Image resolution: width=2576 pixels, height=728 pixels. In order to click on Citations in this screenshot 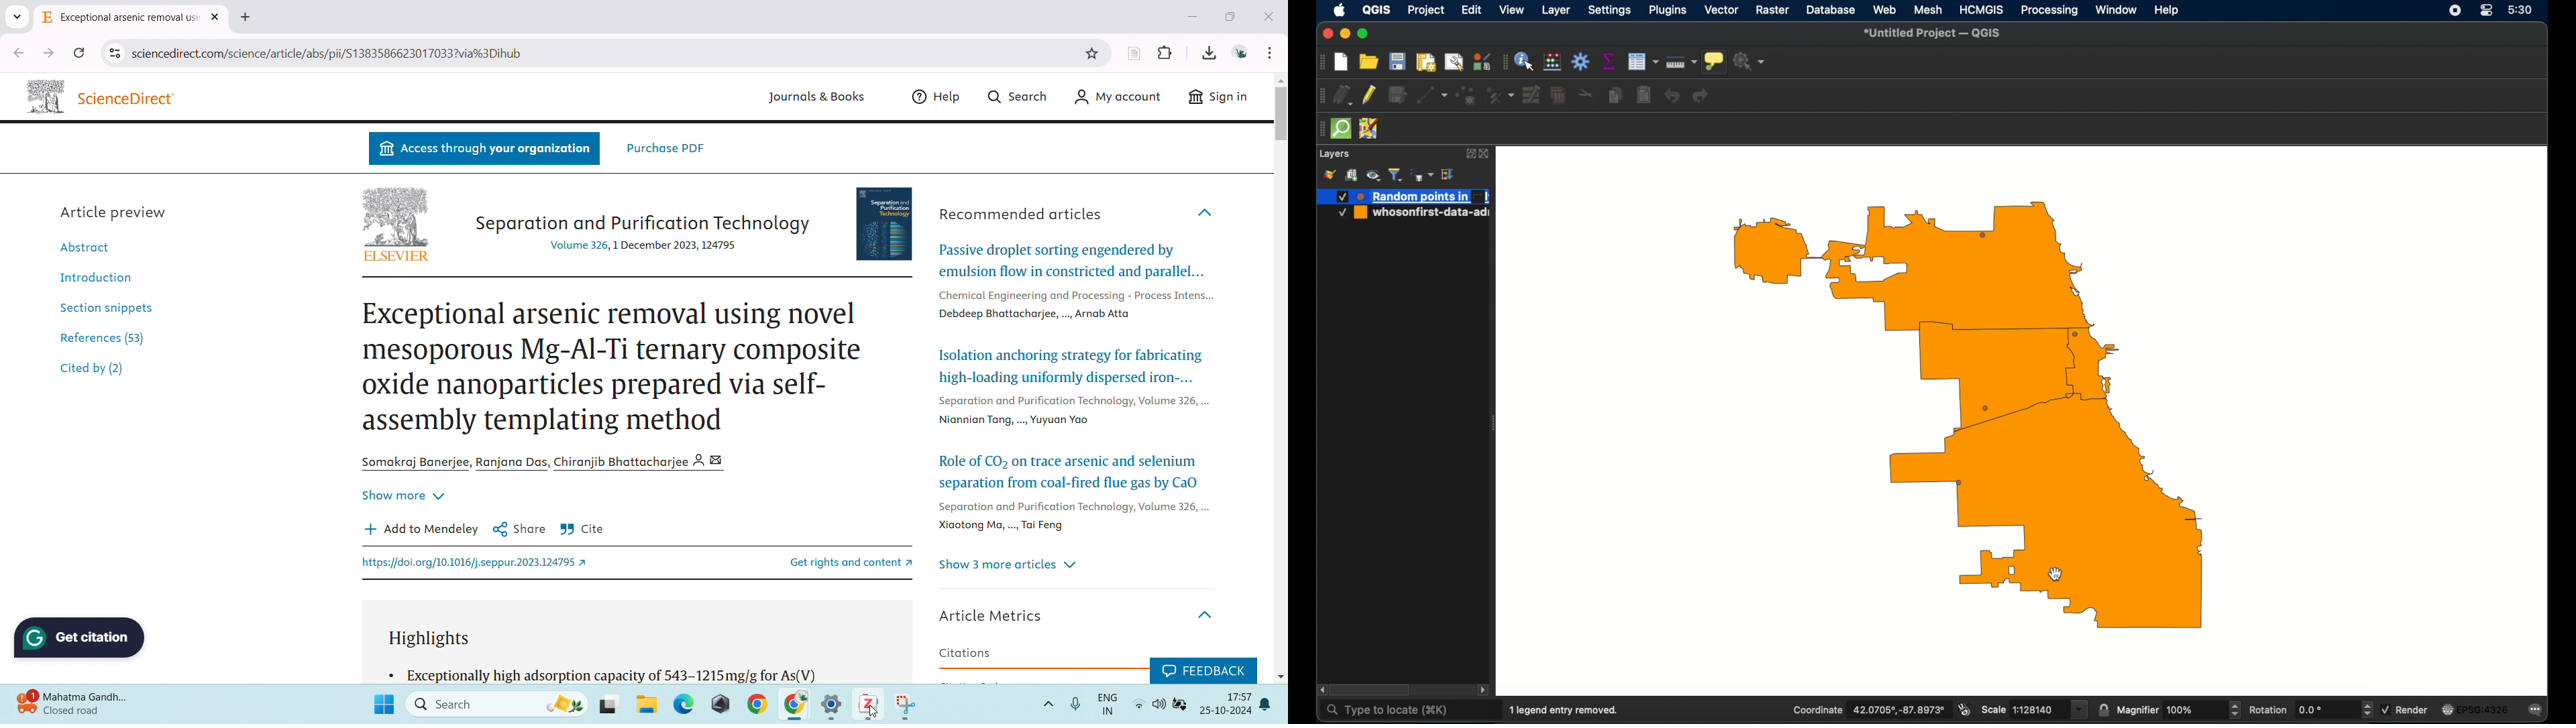, I will do `click(965, 653)`.